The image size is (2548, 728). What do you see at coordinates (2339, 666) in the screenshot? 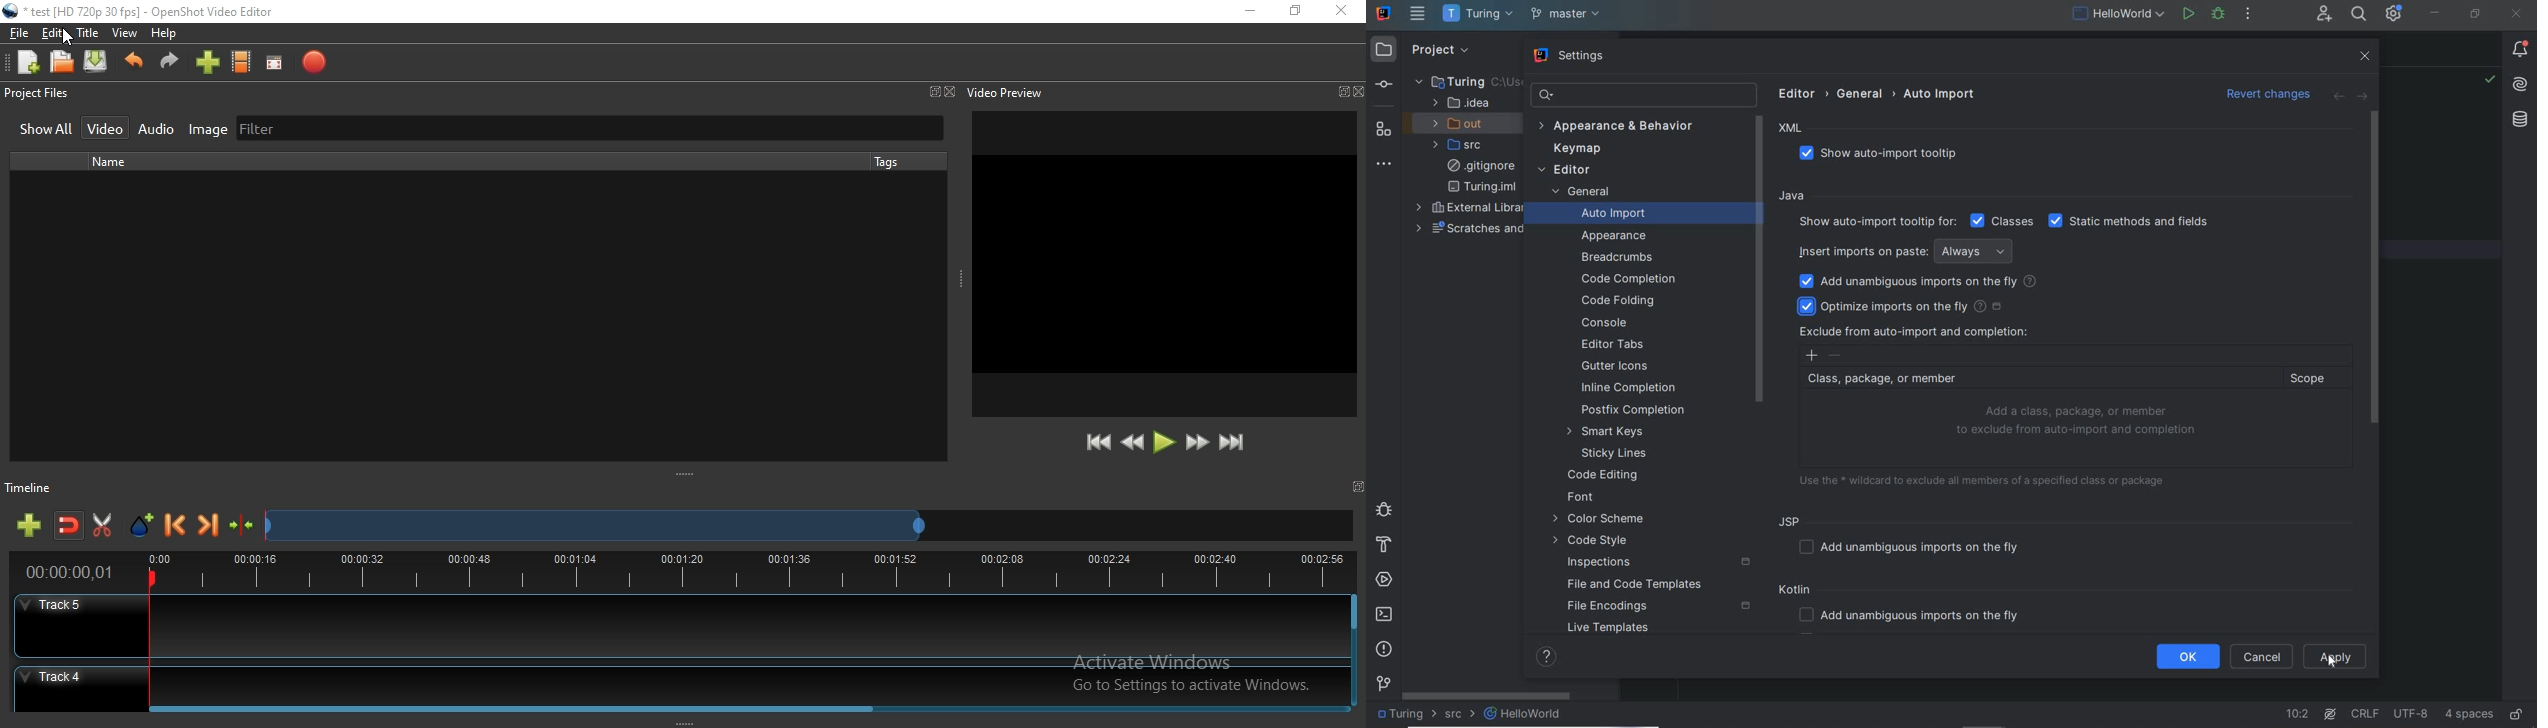
I see `Pointer` at bounding box center [2339, 666].